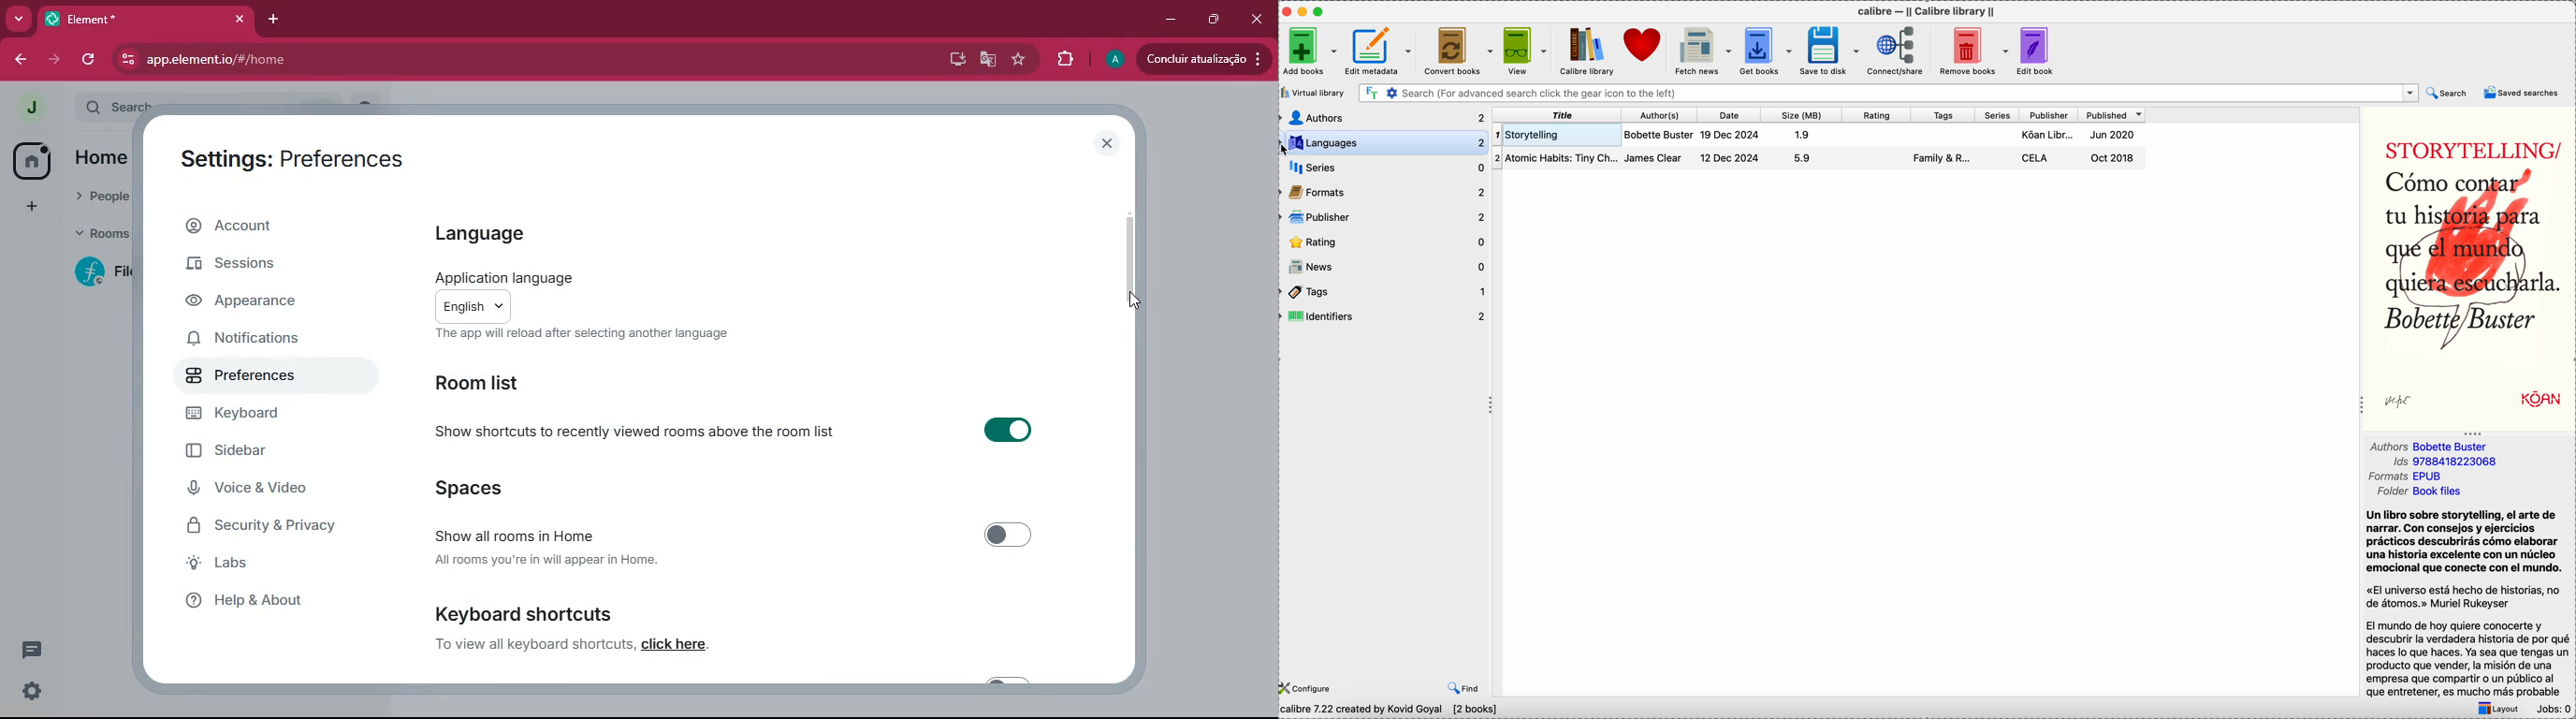 This screenshot has height=728, width=2576. What do you see at coordinates (1287, 10) in the screenshot?
I see `close Calibre` at bounding box center [1287, 10].